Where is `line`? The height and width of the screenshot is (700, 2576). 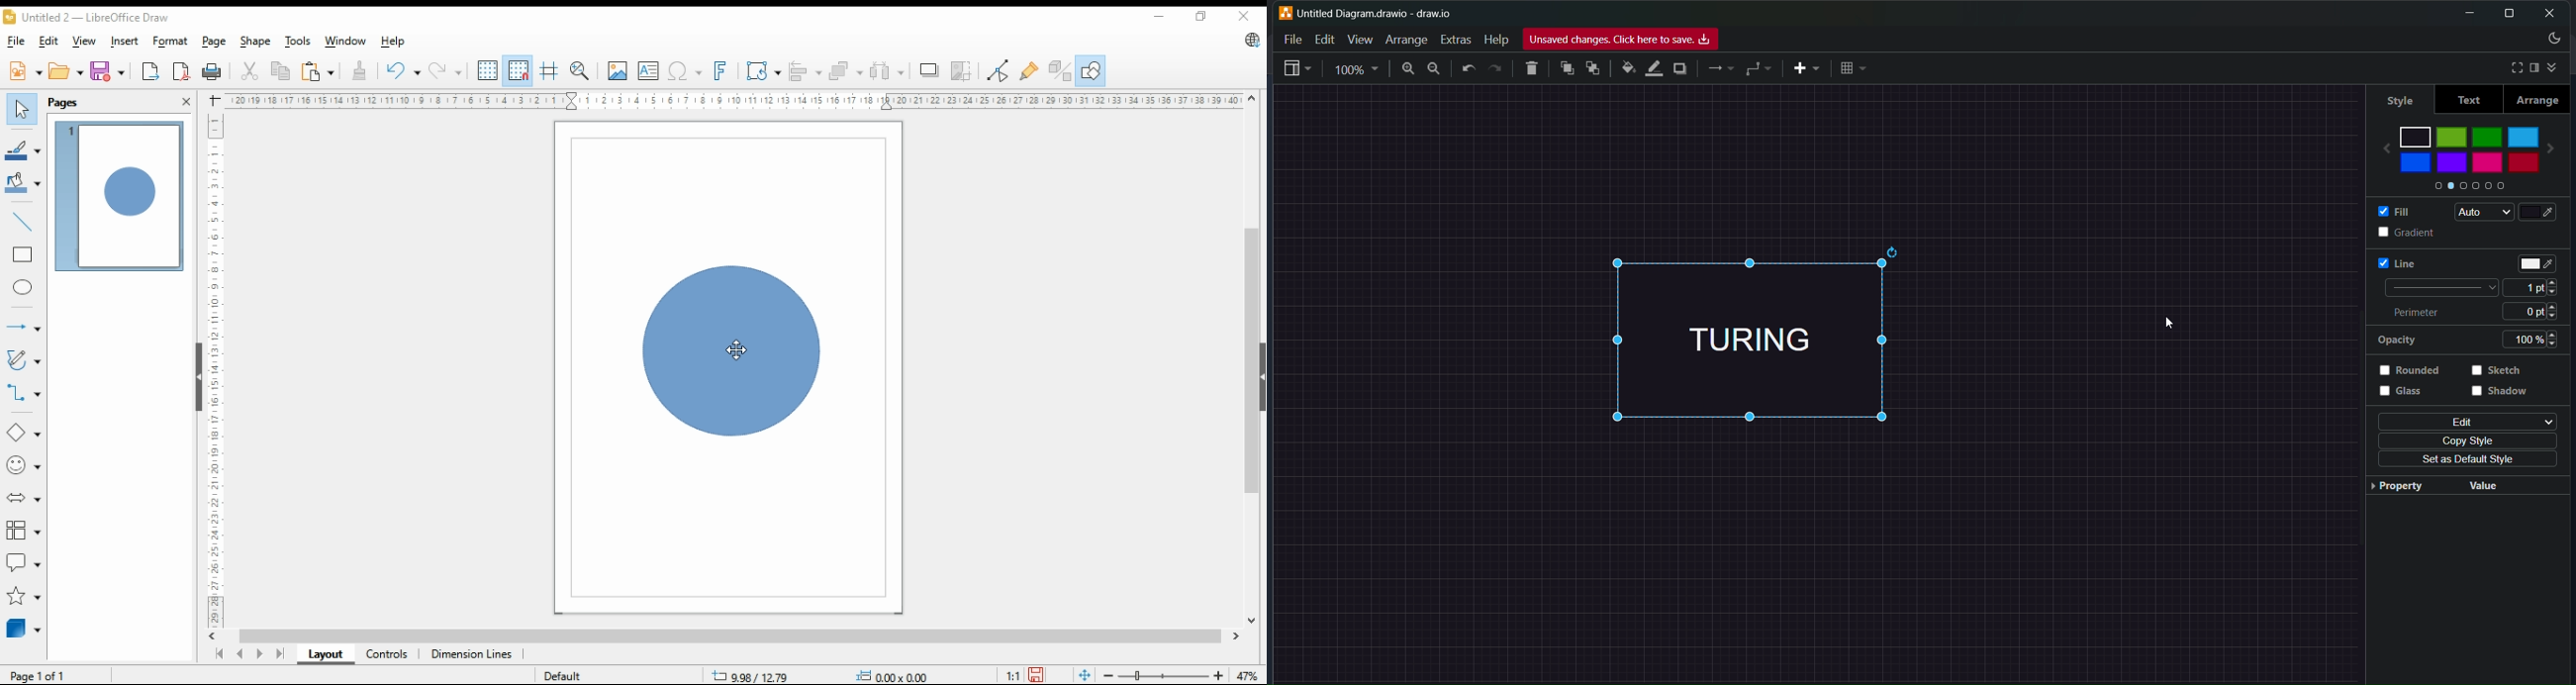
line is located at coordinates (2389, 261).